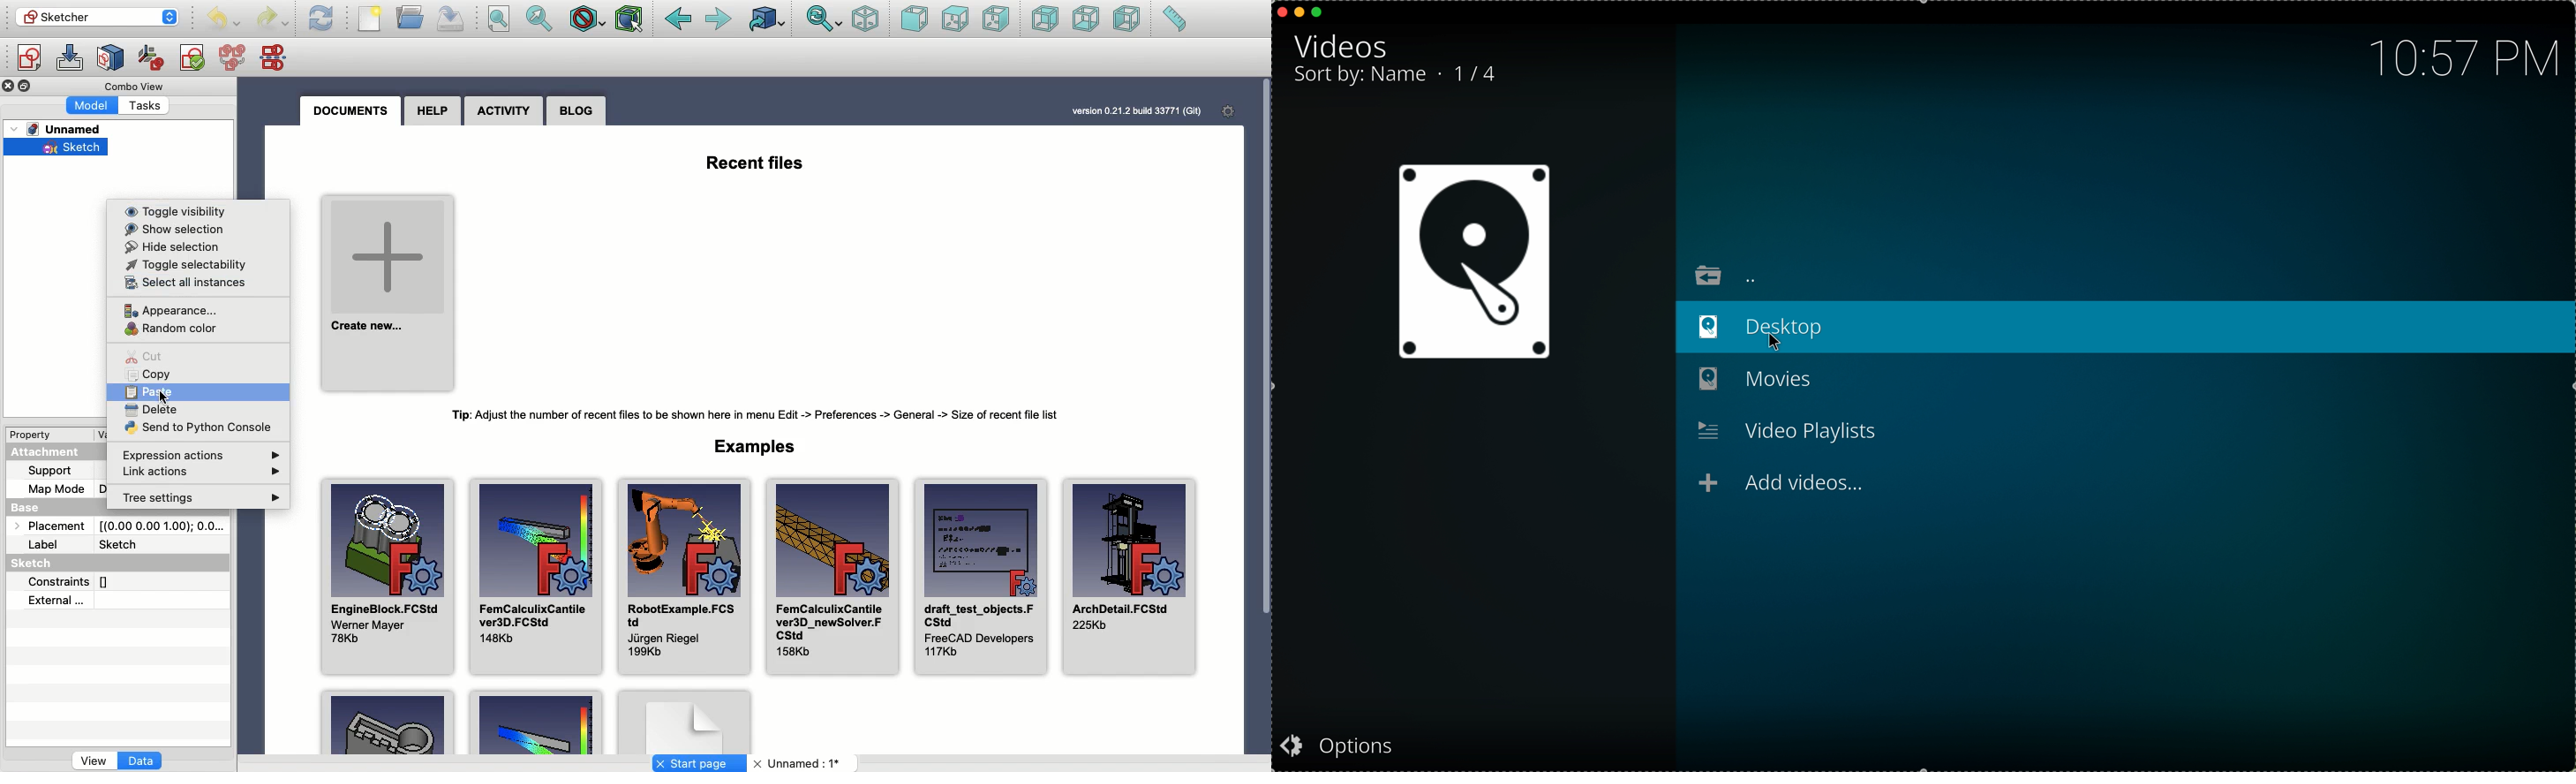 This screenshot has height=784, width=2576. What do you see at coordinates (1774, 341) in the screenshot?
I see `Cursor` at bounding box center [1774, 341].